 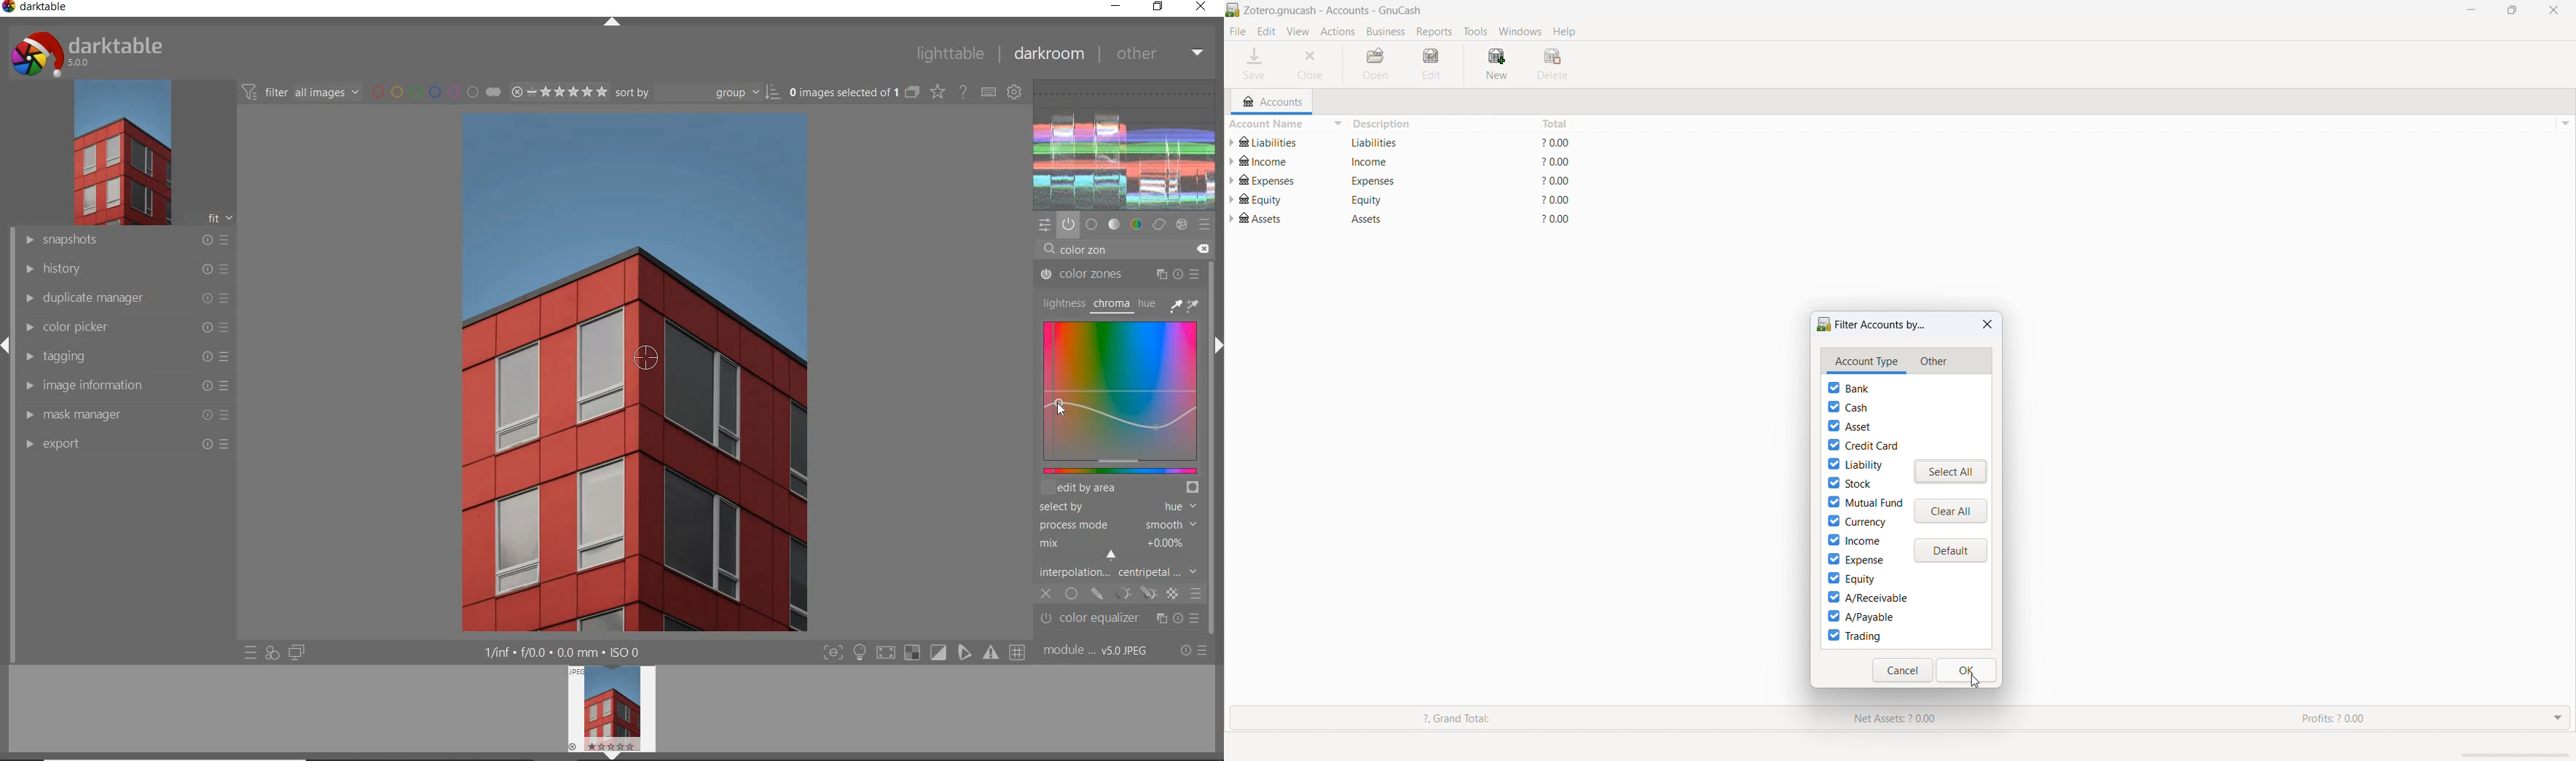 What do you see at coordinates (861, 655) in the screenshot?
I see `highlight` at bounding box center [861, 655].